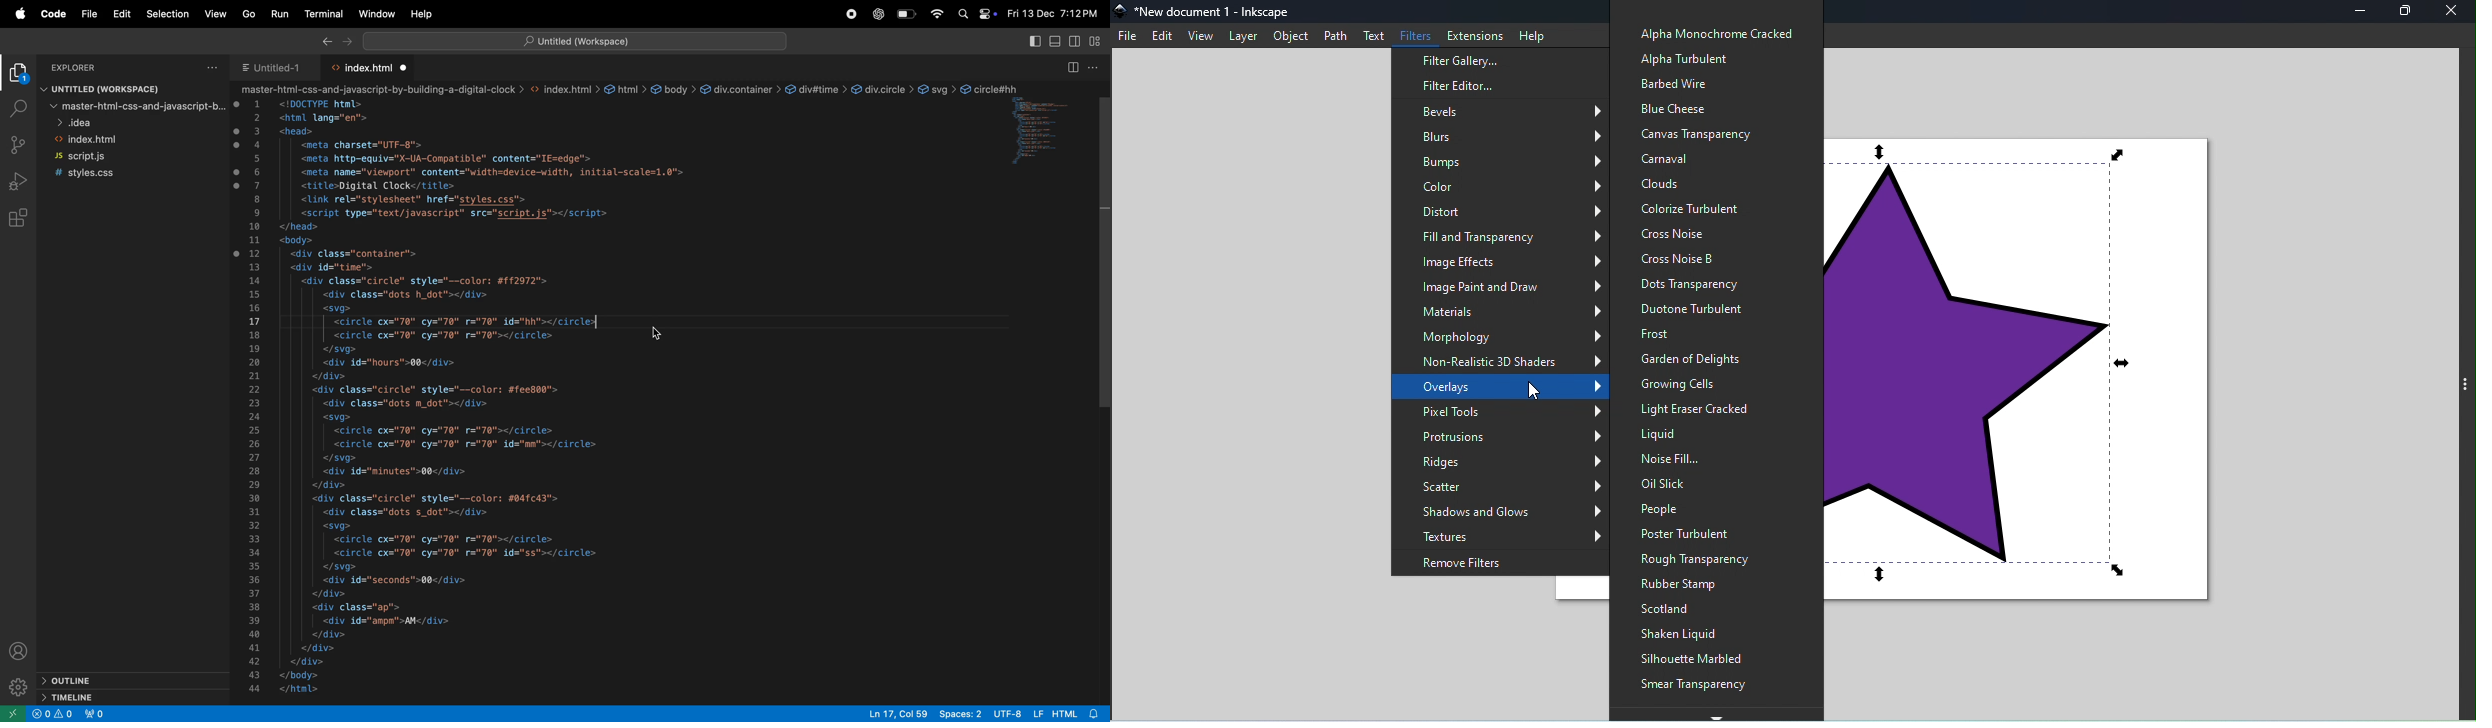 The height and width of the screenshot is (728, 2492). I want to click on split editor, so click(1072, 66).